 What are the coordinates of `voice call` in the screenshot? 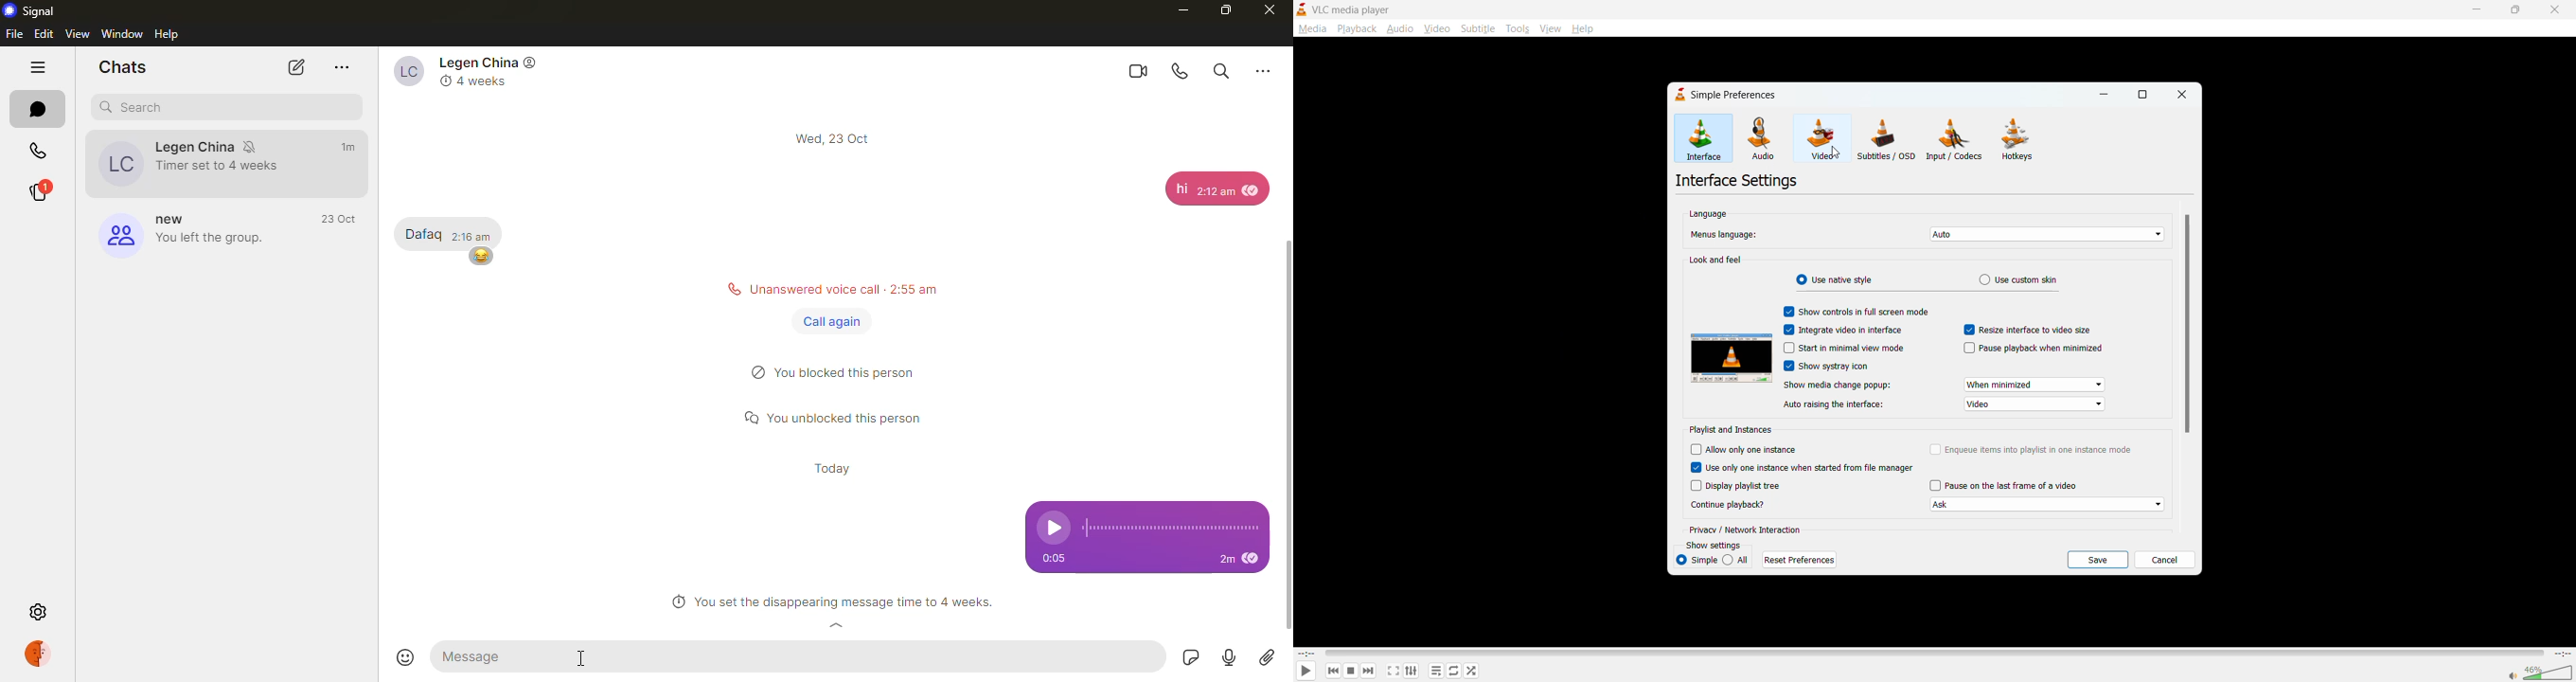 It's located at (1181, 71).